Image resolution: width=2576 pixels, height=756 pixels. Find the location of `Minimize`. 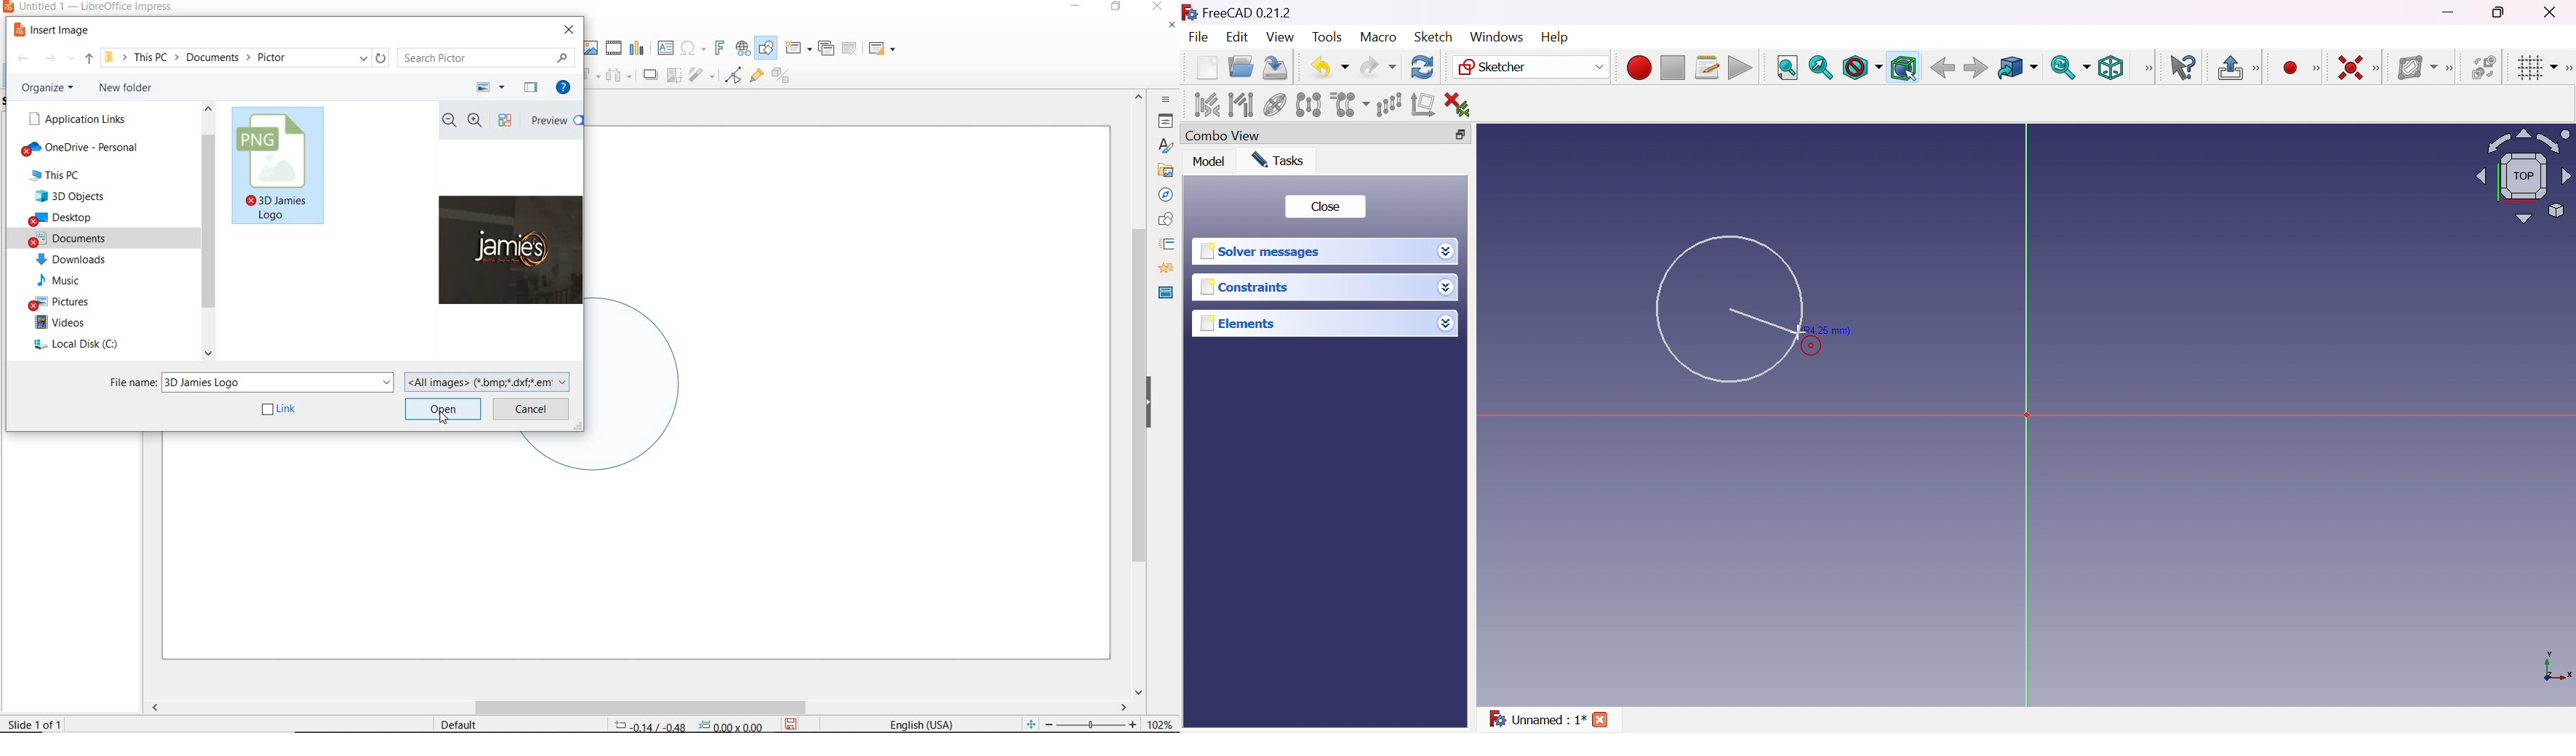

Minimize is located at coordinates (2449, 12).